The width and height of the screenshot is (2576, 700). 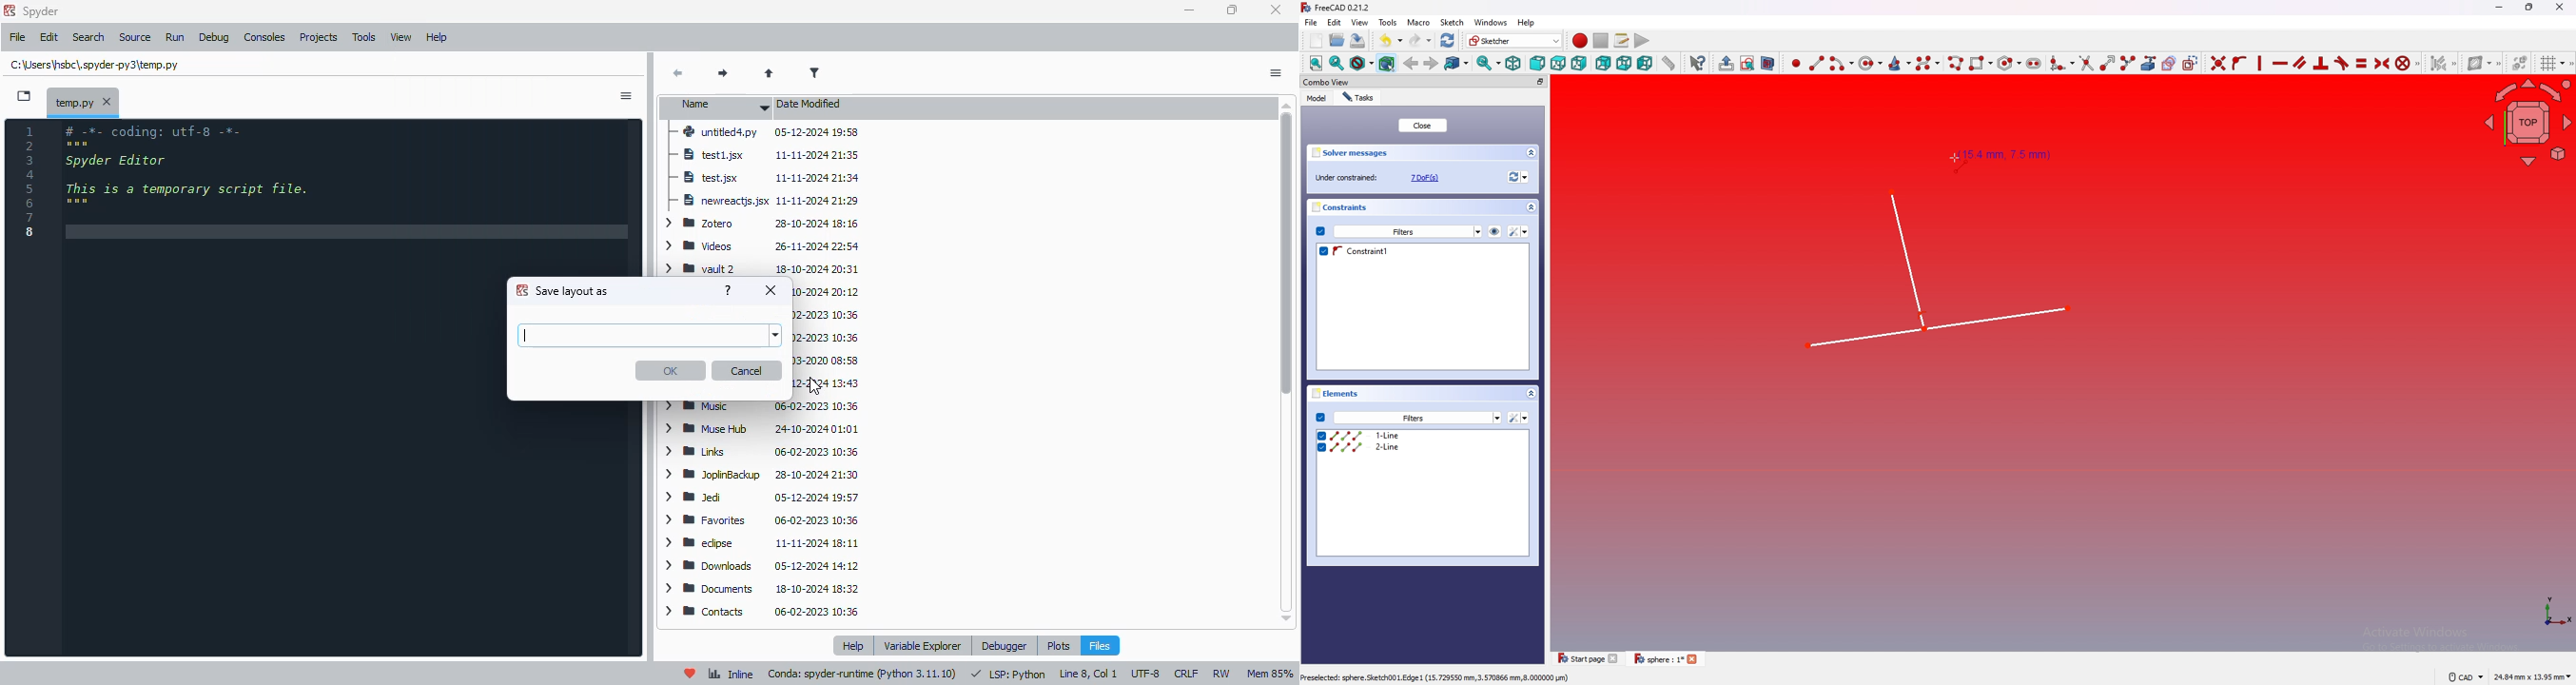 What do you see at coordinates (321, 37) in the screenshot?
I see `projects` at bounding box center [321, 37].